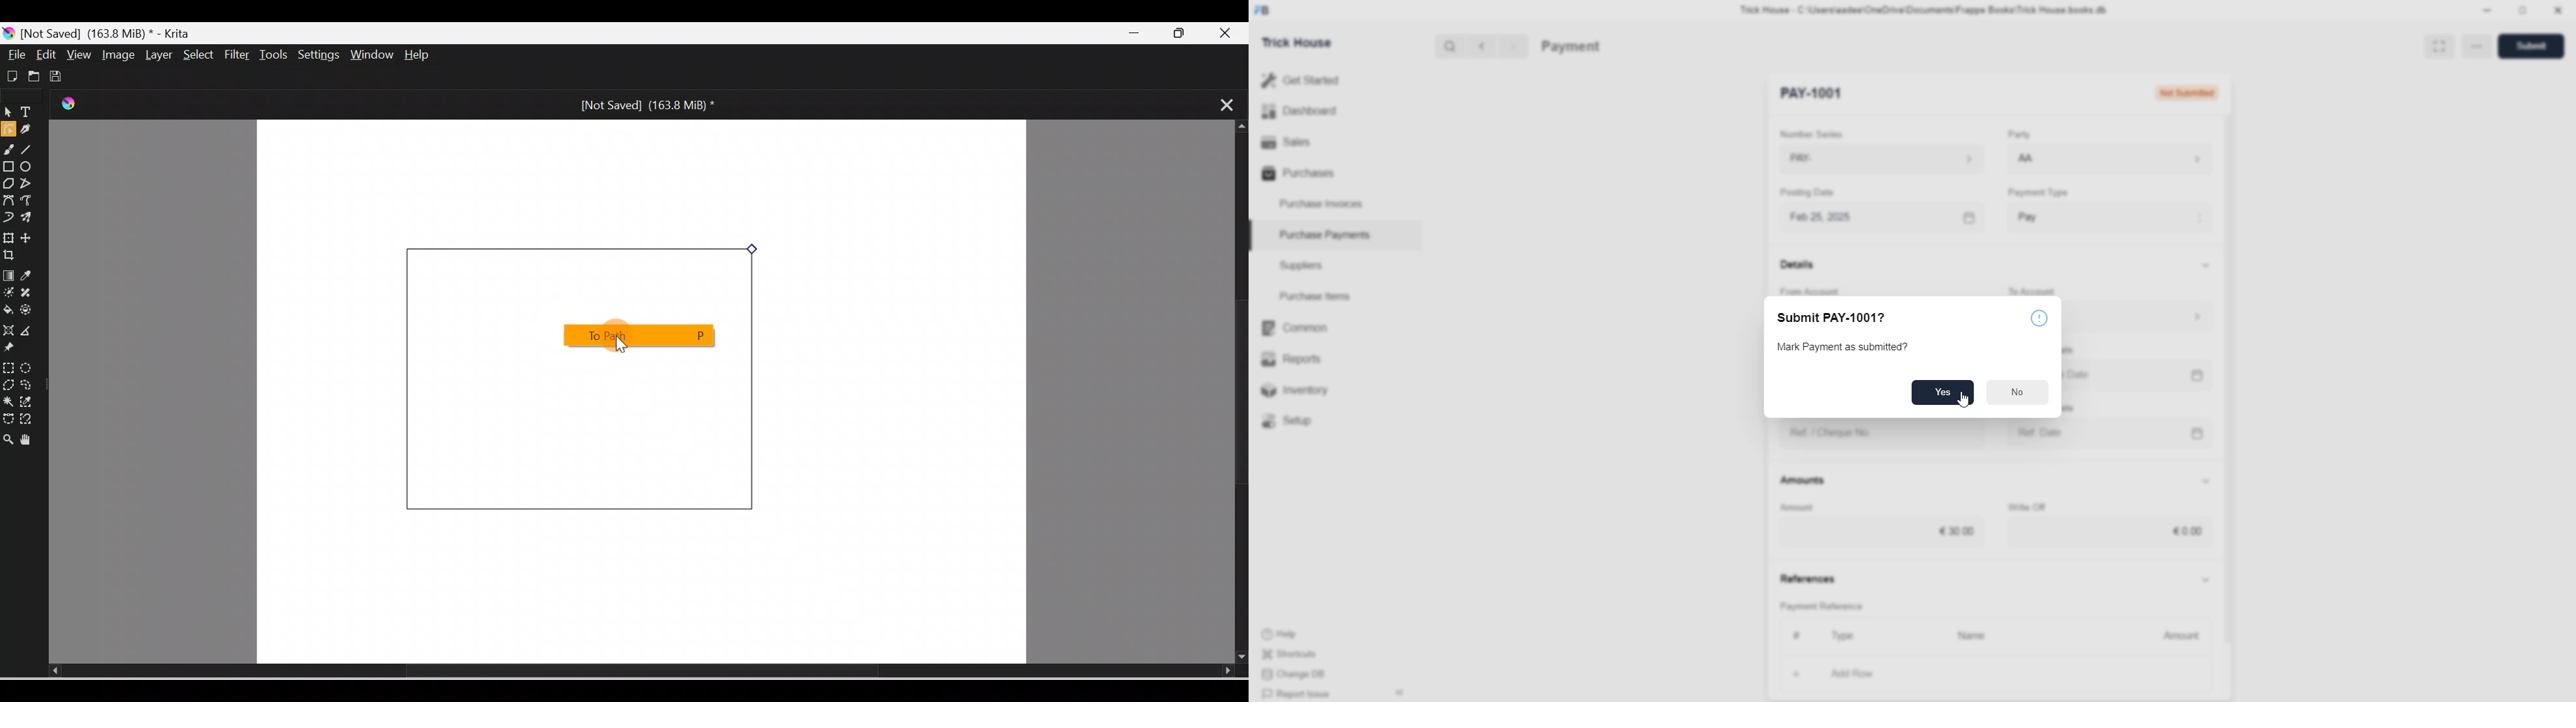  Describe the element at coordinates (2558, 10) in the screenshot. I see `close` at that location.